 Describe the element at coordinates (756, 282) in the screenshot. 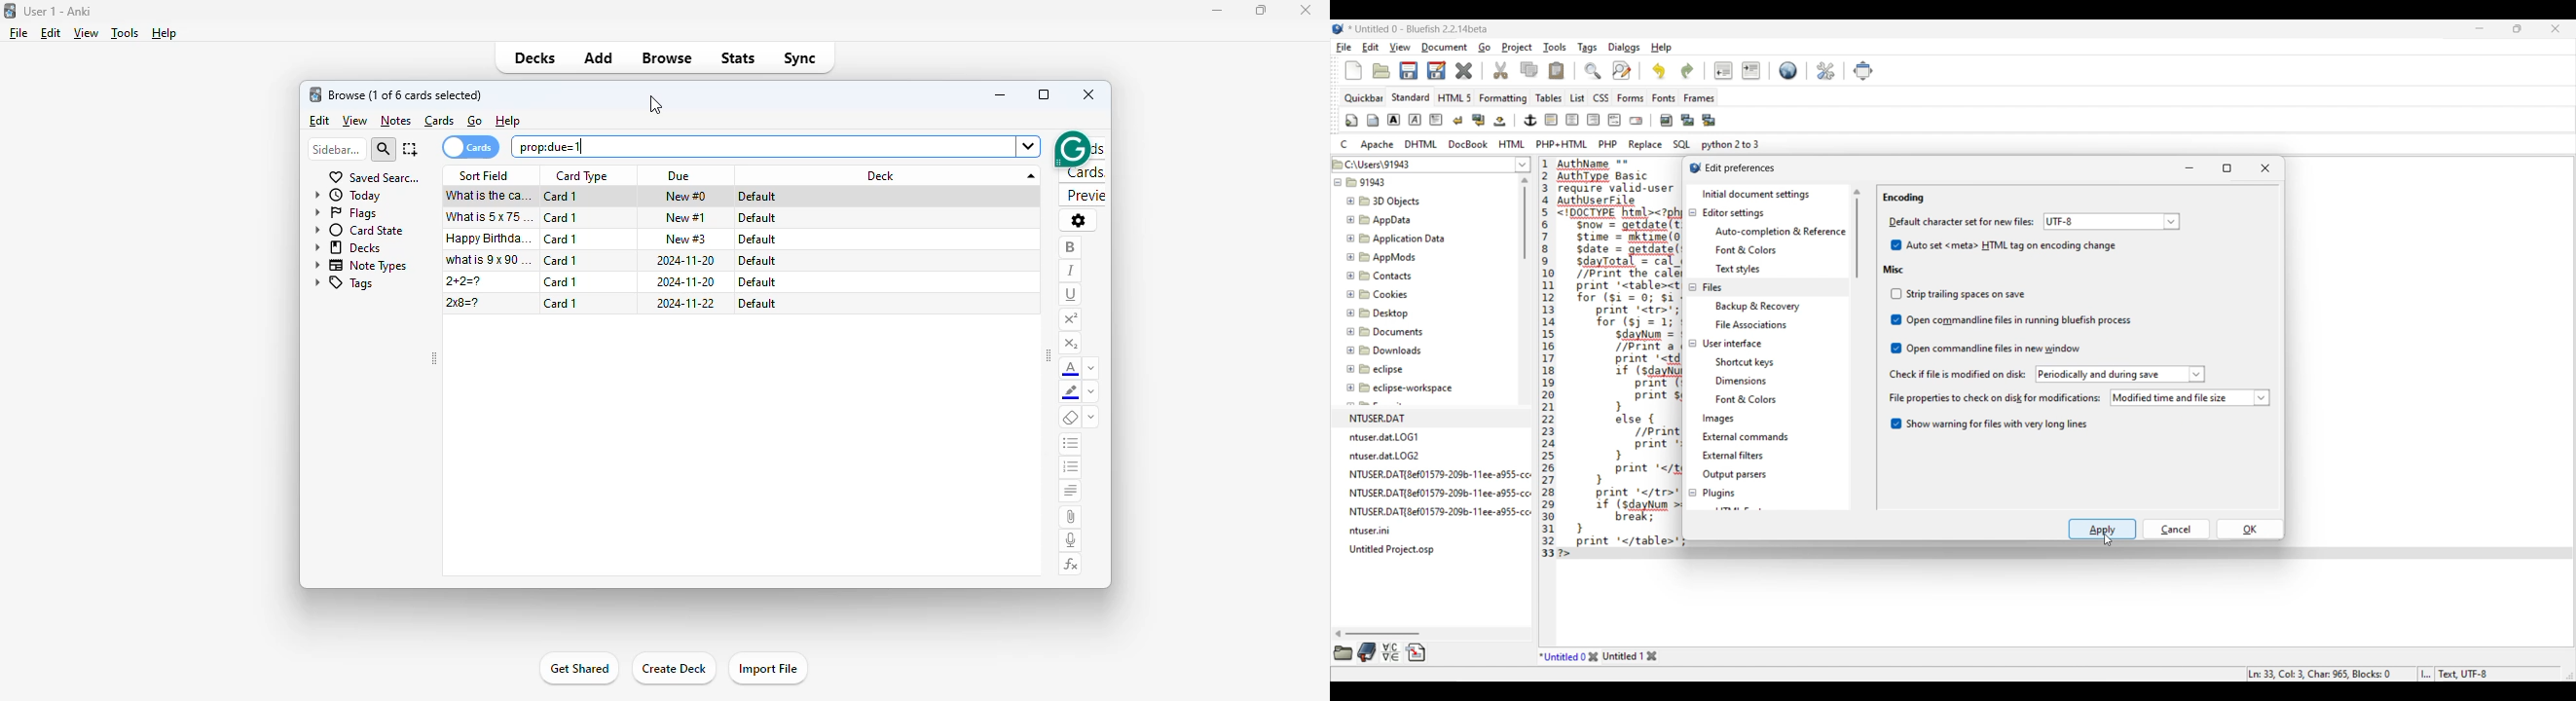

I see `default` at that location.